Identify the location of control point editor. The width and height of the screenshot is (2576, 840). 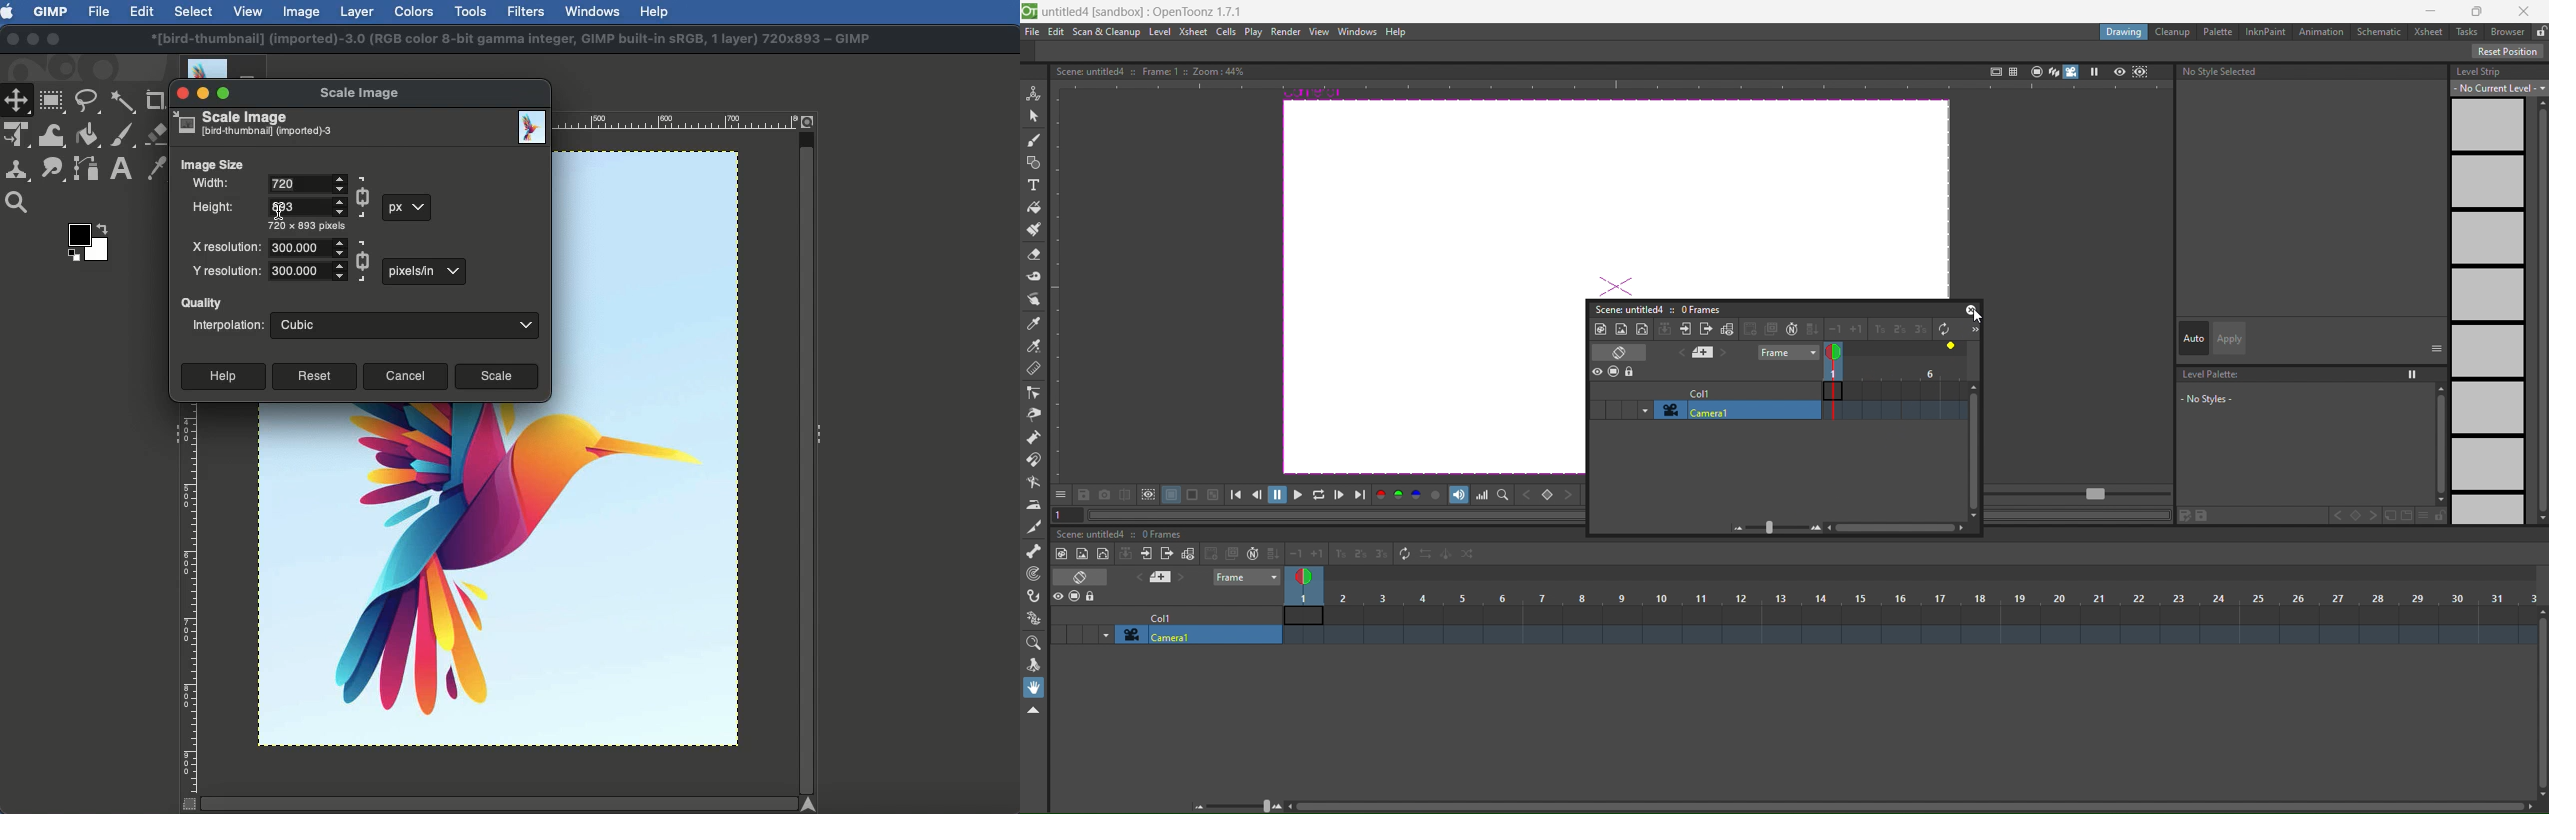
(1034, 393).